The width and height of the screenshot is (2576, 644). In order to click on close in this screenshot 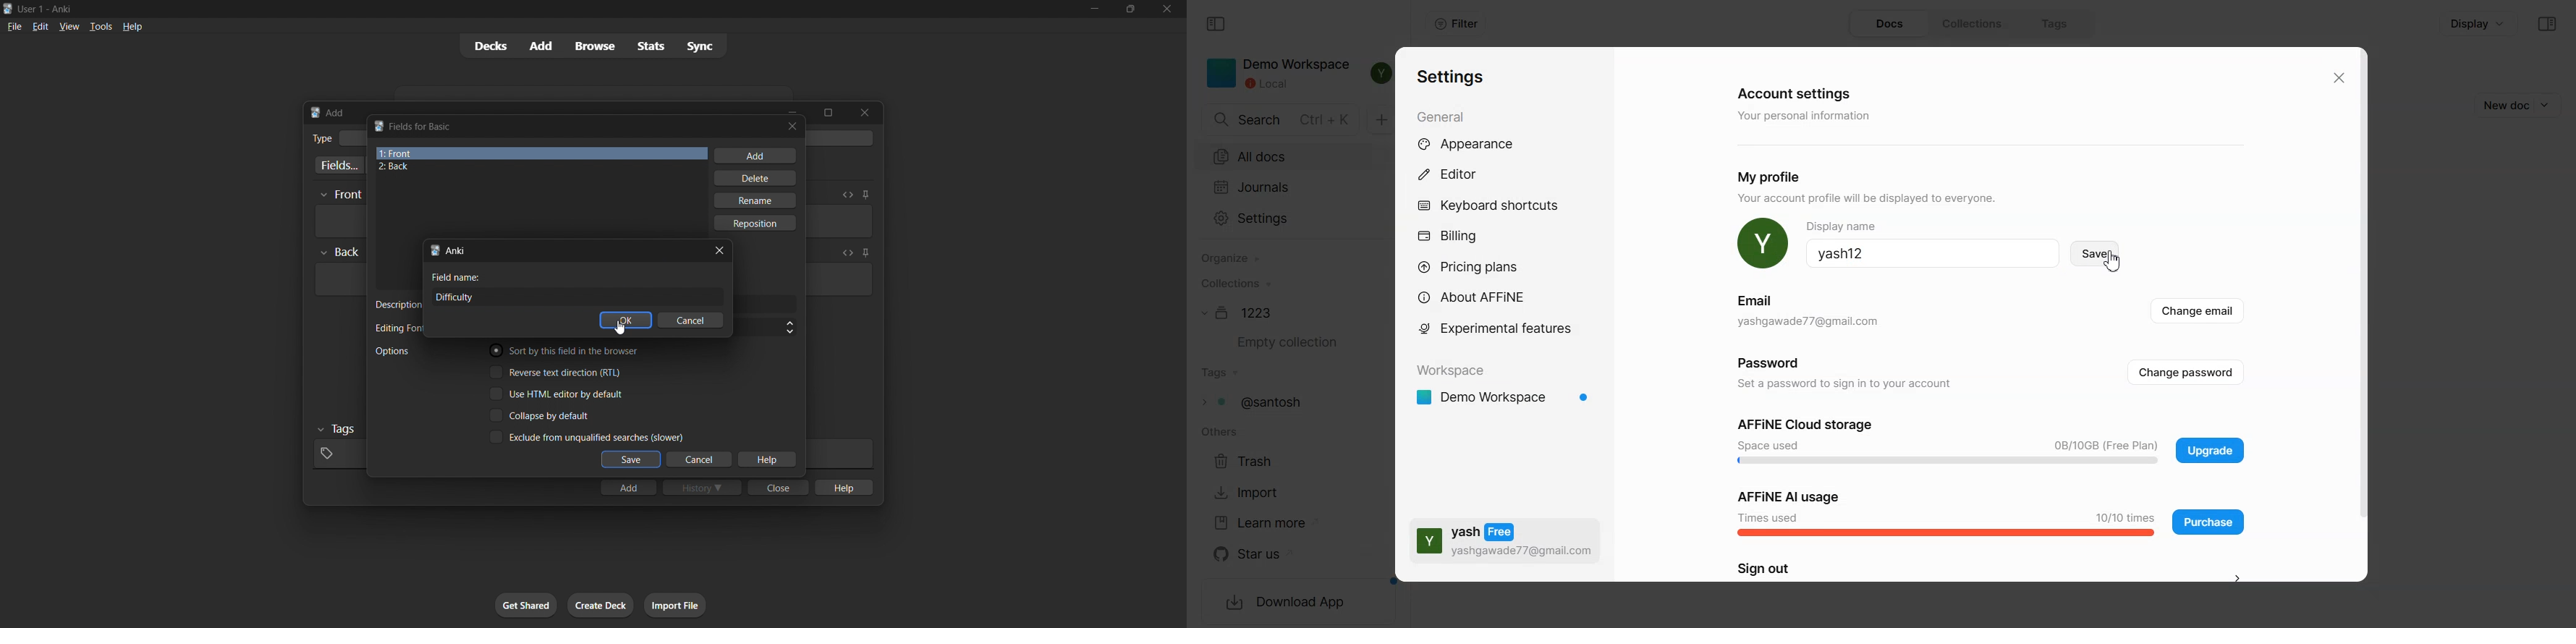, I will do `click(778, 487)`.